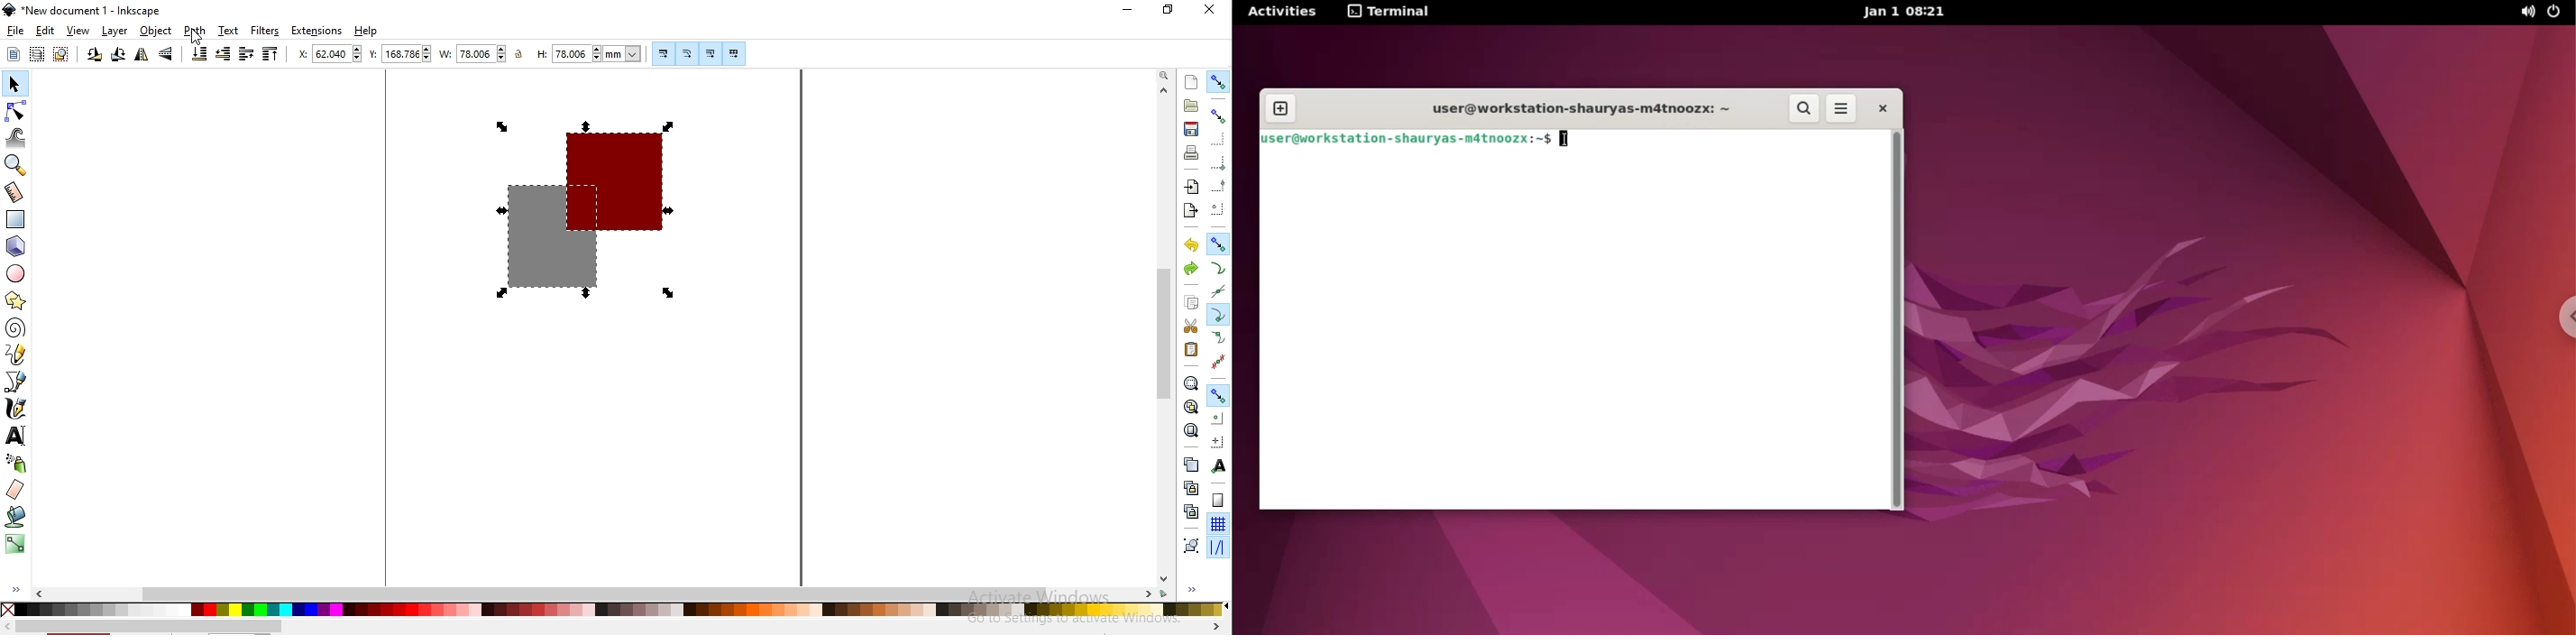 The image size is (2576, 644). What do you see at coordinates (44, 31) in the screenshot?
I see `edit` at bounding box center [44, 31].